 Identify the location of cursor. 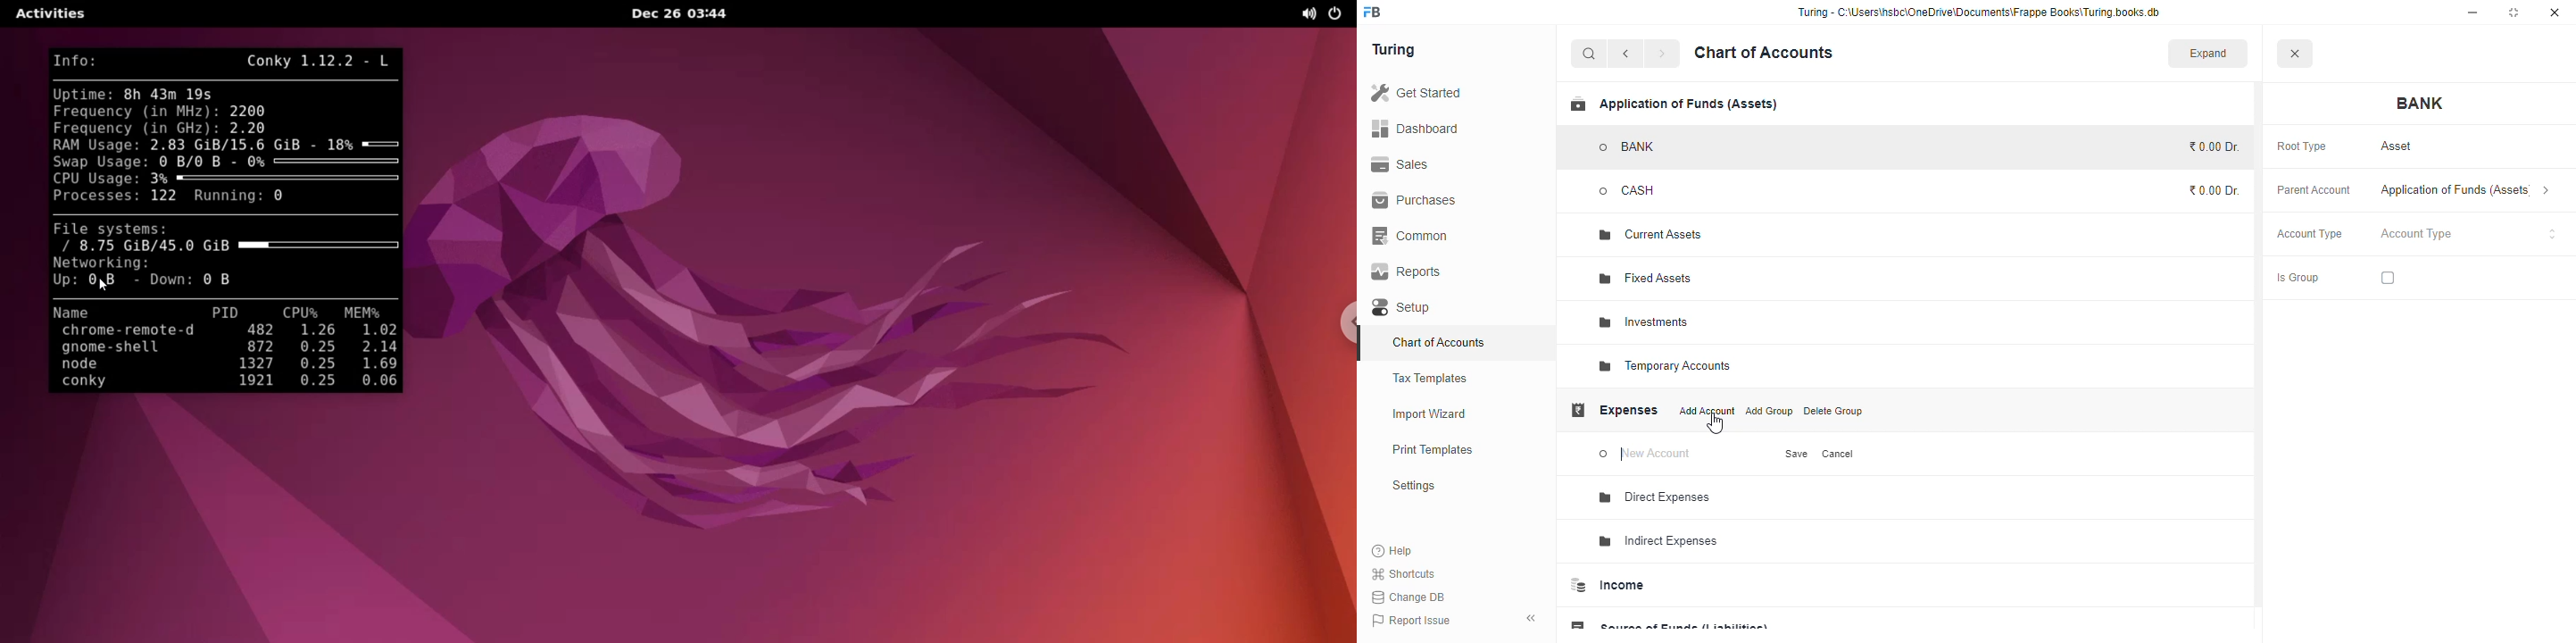
(1715, 424).